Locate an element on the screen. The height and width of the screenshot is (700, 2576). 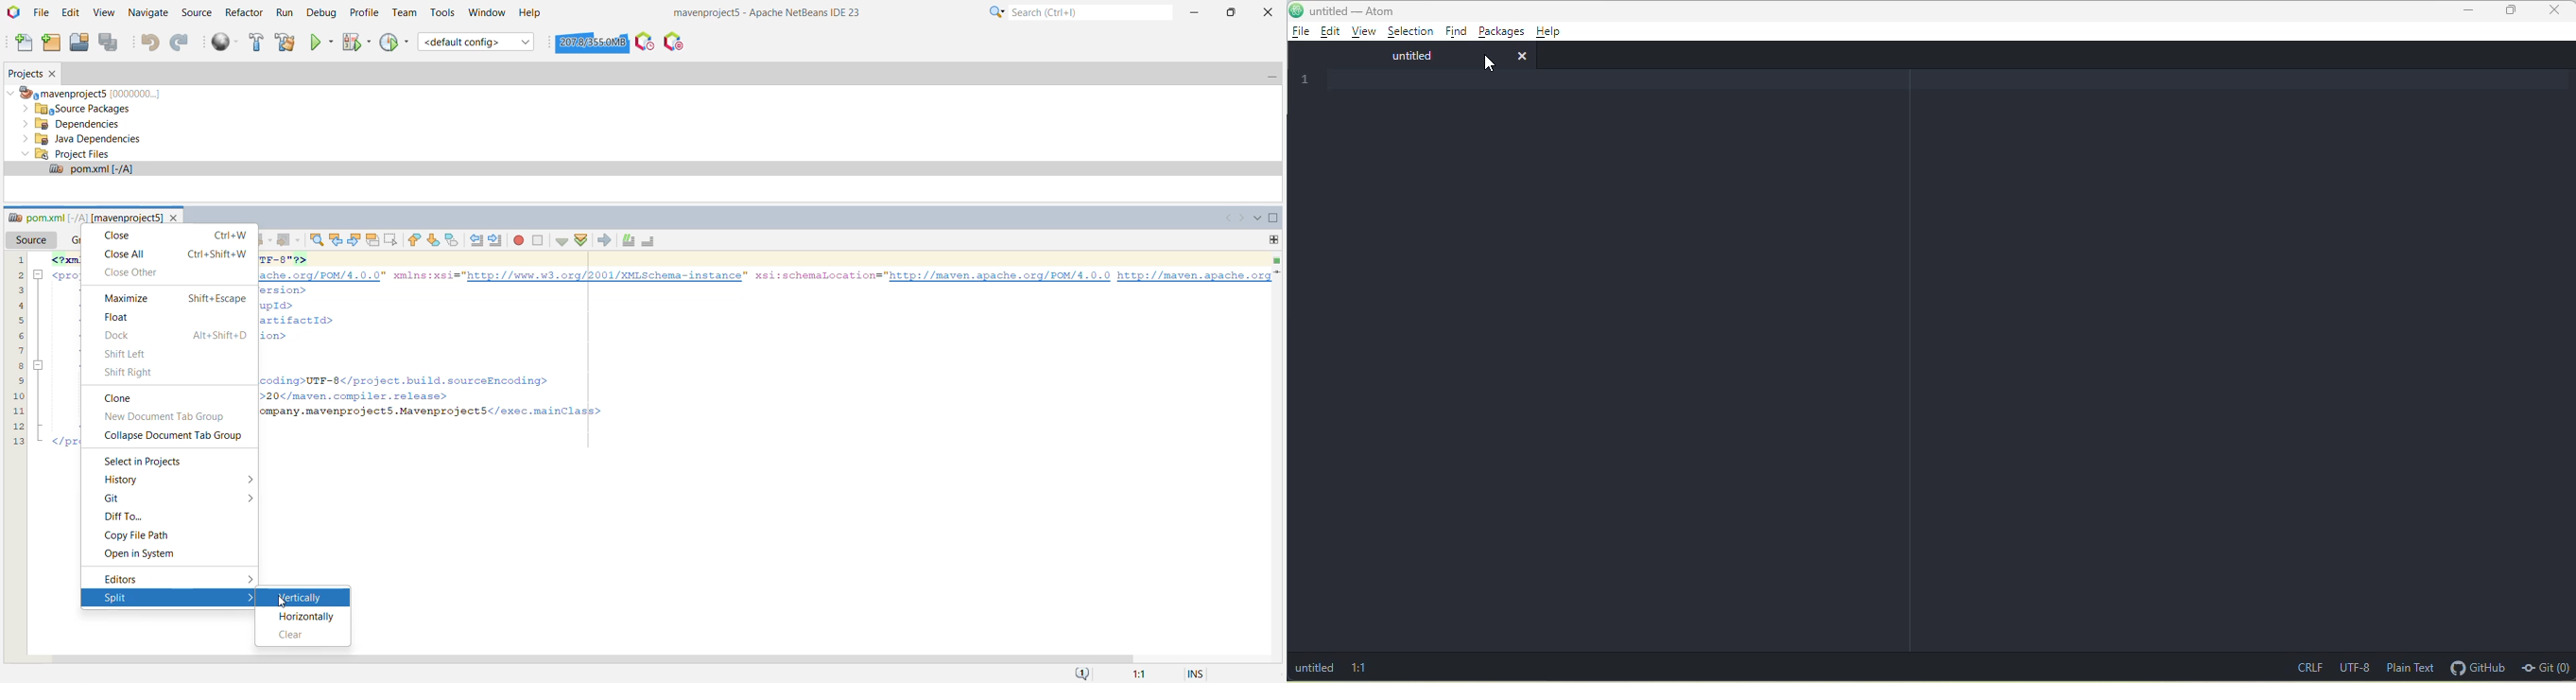
Set Project Configuration is located at coordinates (477, 42).